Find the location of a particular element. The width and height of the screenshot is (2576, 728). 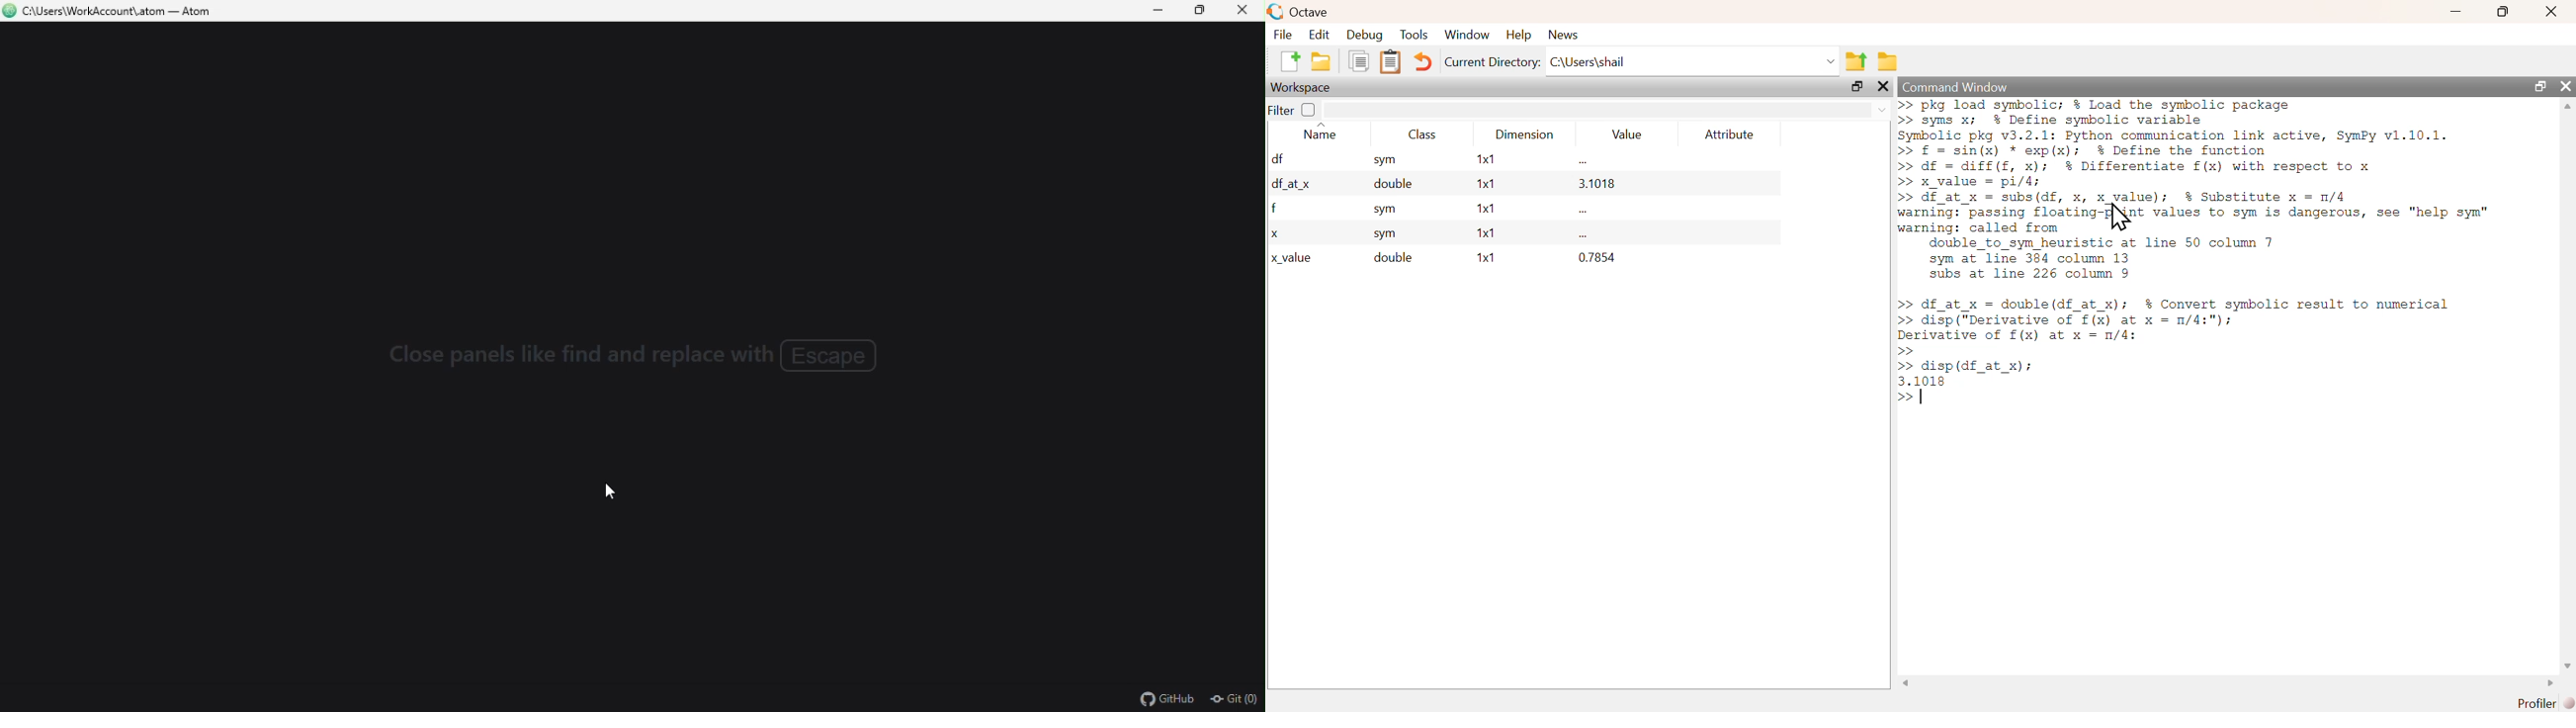

Current Directory: is located at coordinates (1492, 61).